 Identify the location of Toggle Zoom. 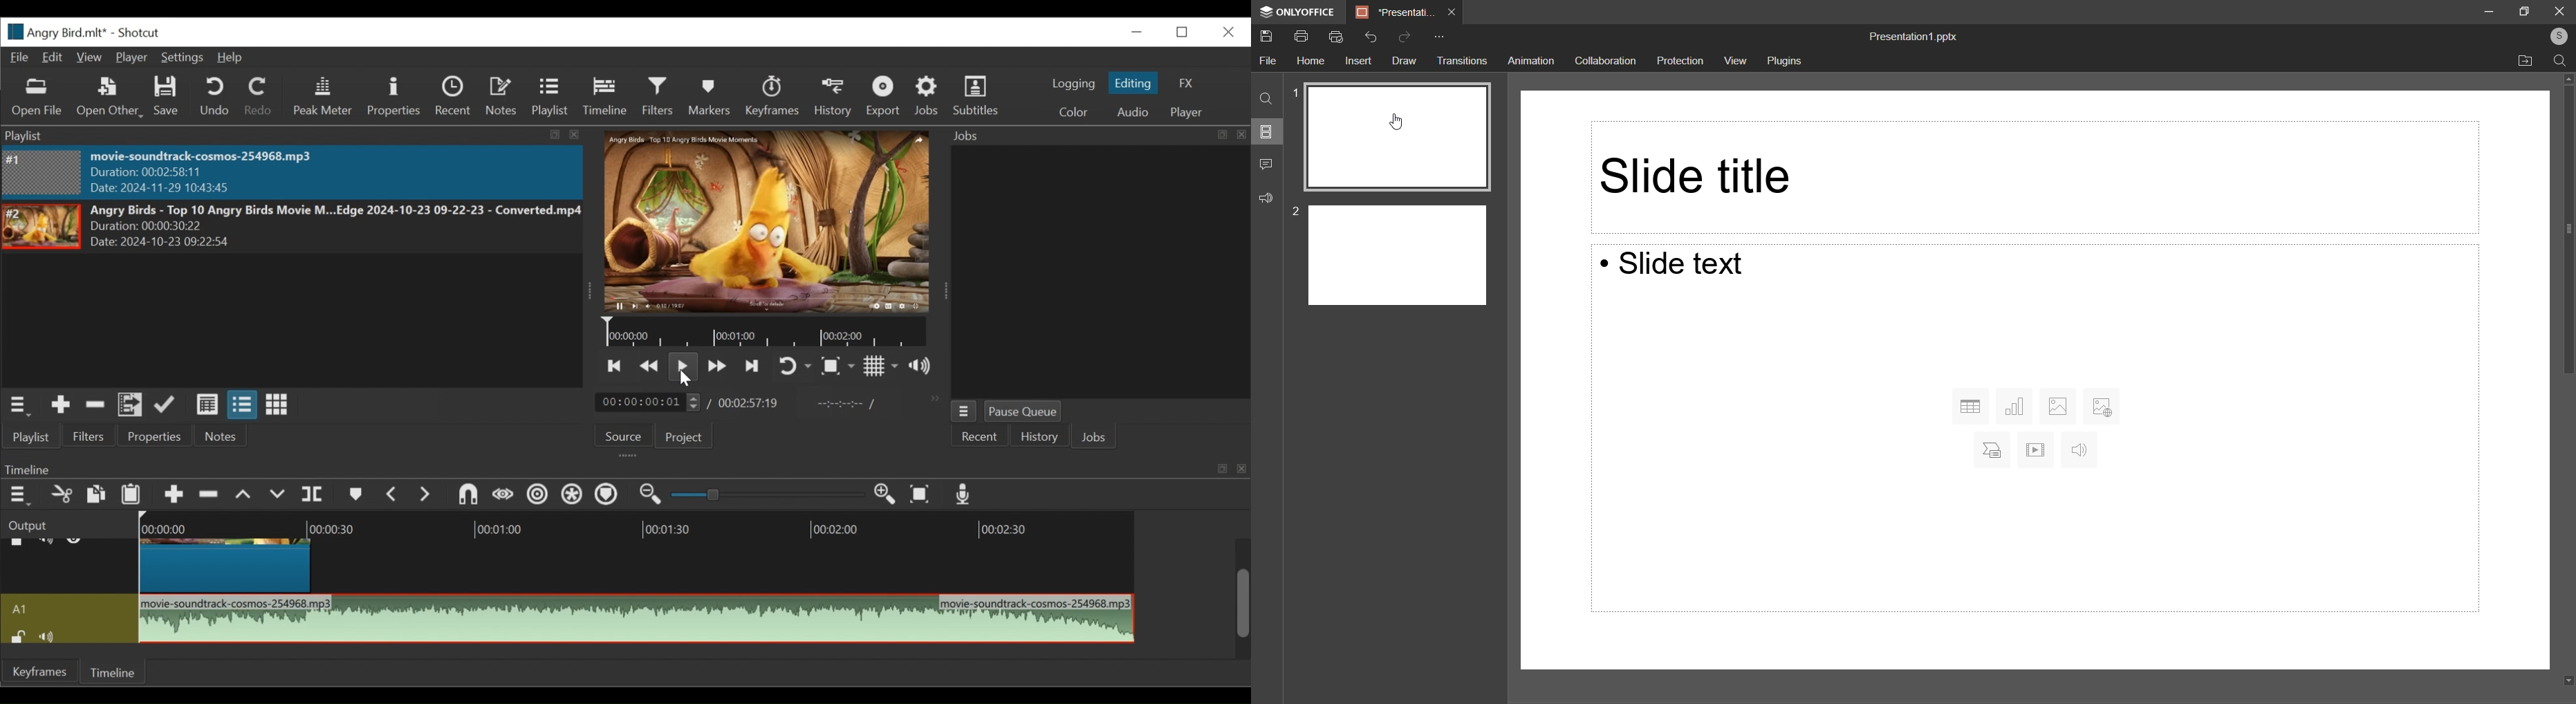
(840, 367).